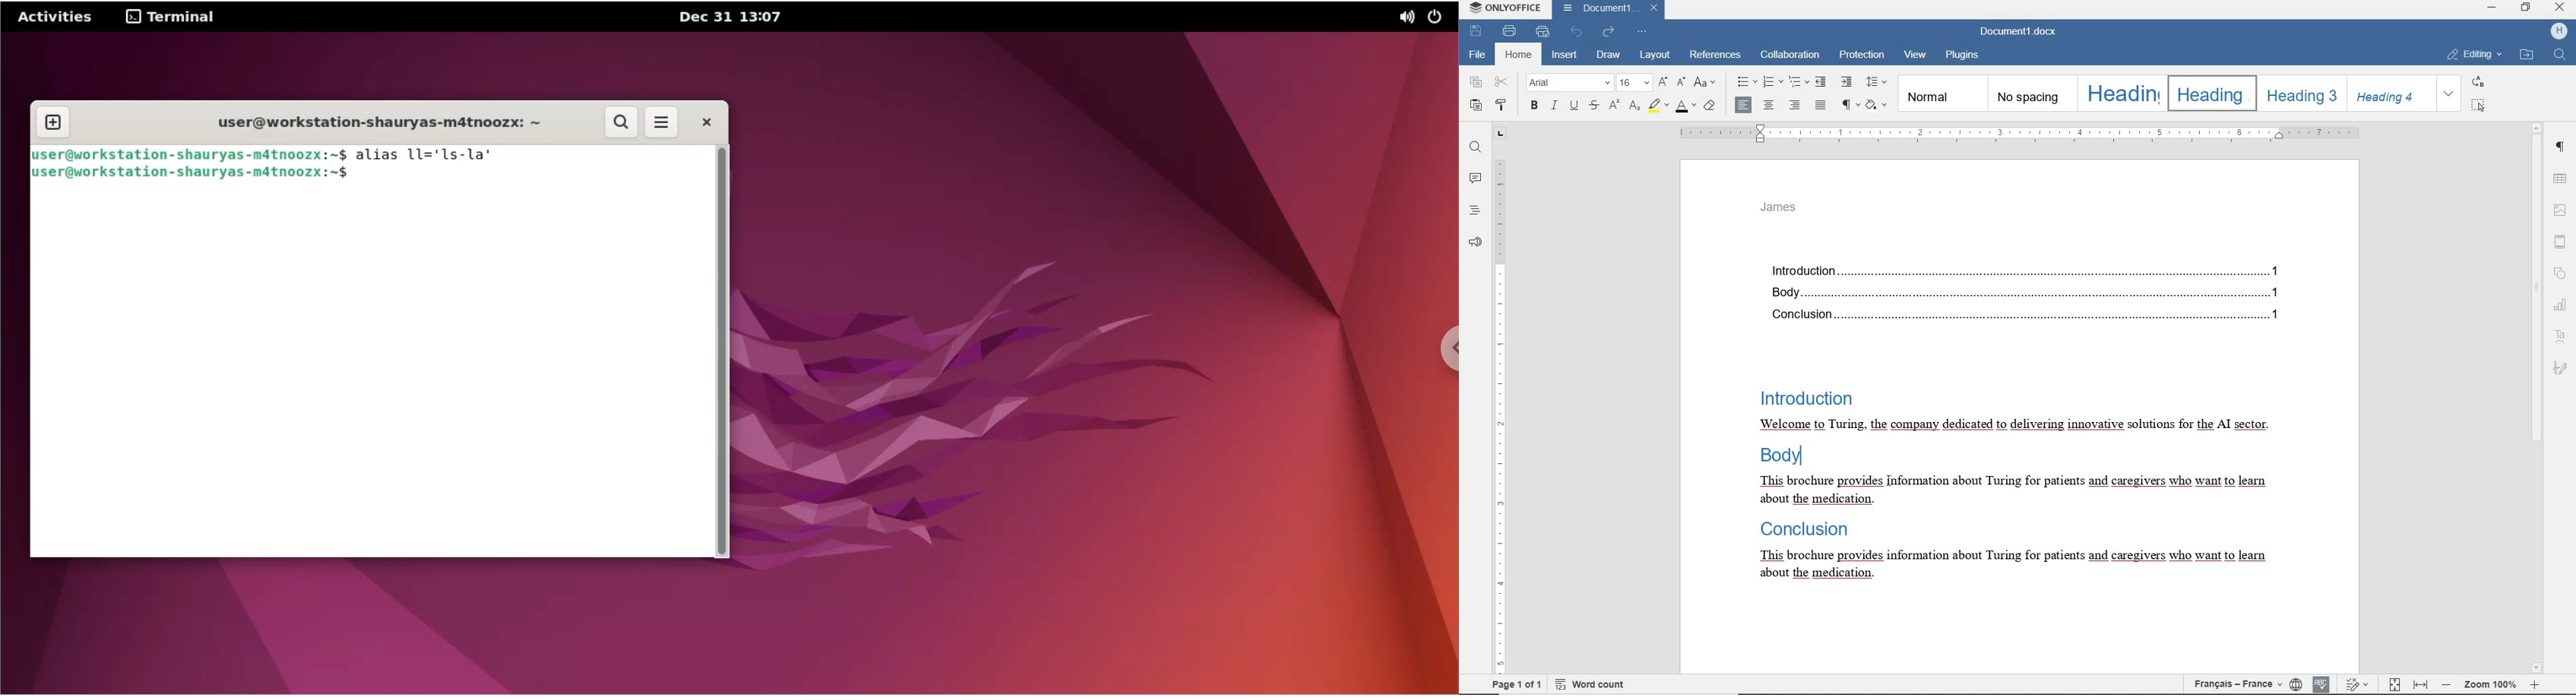 This screenshot has width=2576, height=700. What do you see at coordinates (2446, 686) in the screenshot?
I see `zoom out` at bounding box center [2446, 686].